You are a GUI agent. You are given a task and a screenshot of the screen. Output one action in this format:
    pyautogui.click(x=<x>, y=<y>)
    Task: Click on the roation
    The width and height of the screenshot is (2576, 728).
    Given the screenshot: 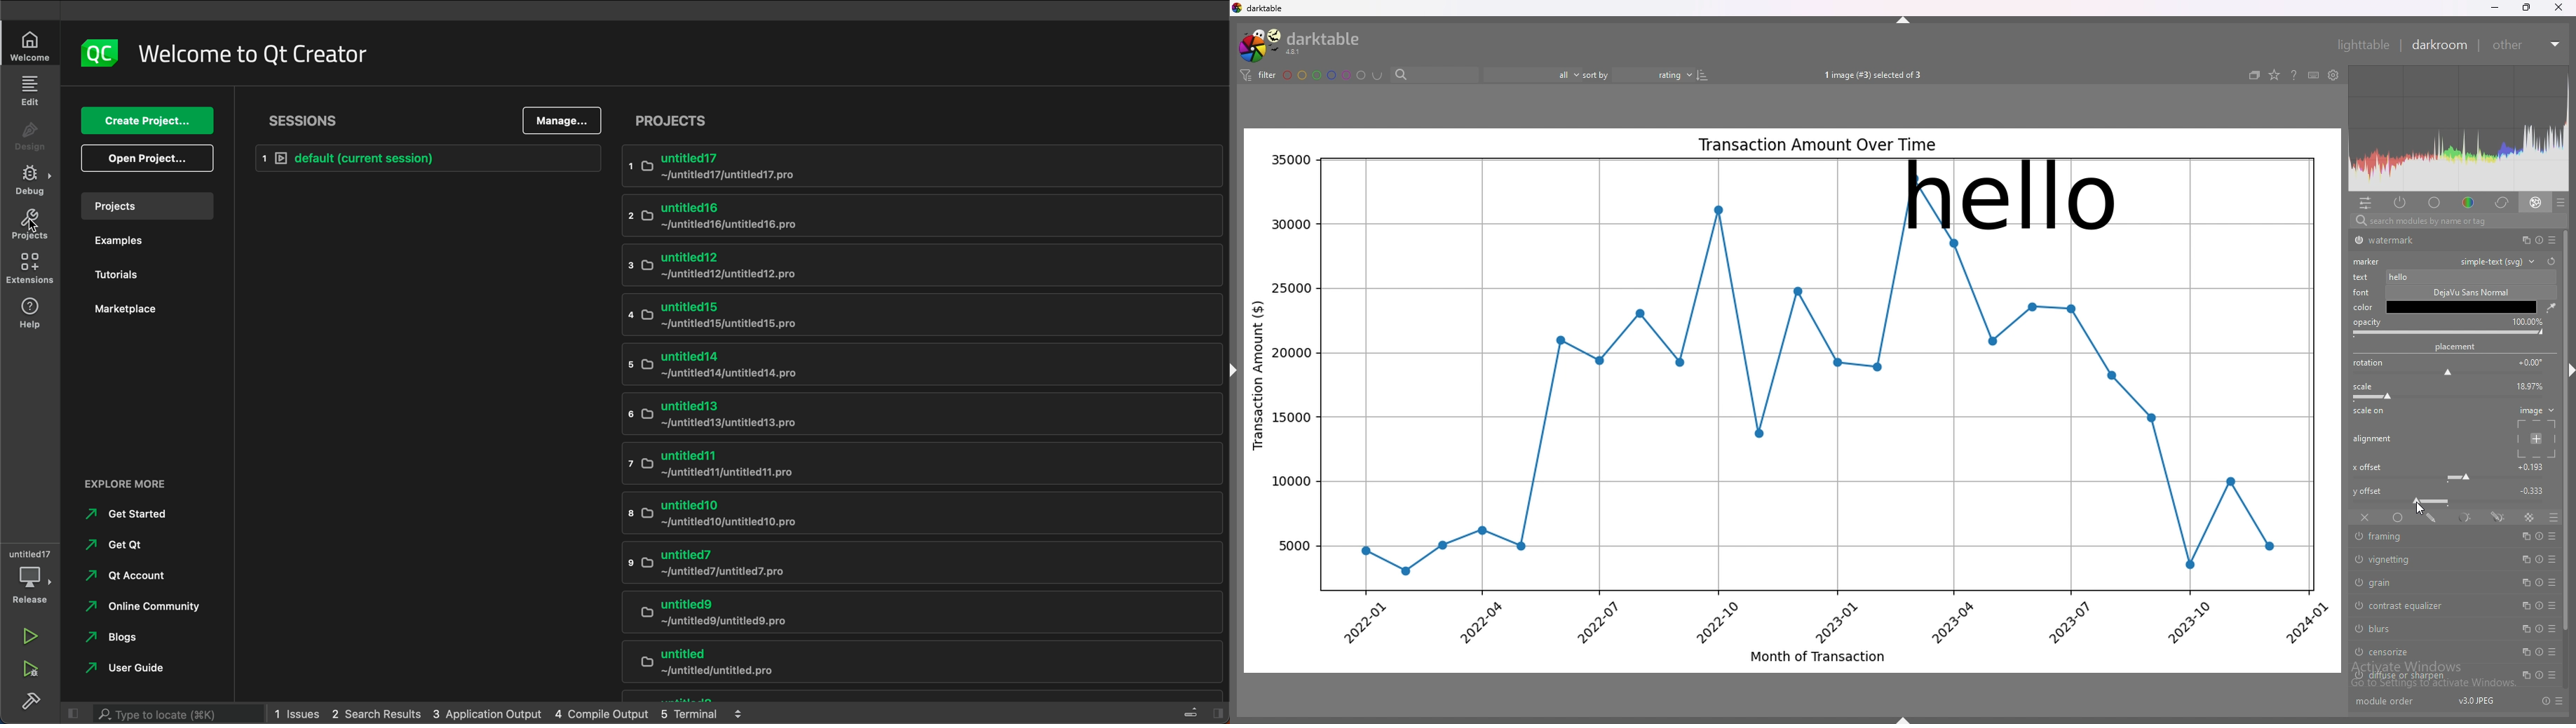 What is the action you would take?
    pyautogui.click(x=2368, y=363)
    